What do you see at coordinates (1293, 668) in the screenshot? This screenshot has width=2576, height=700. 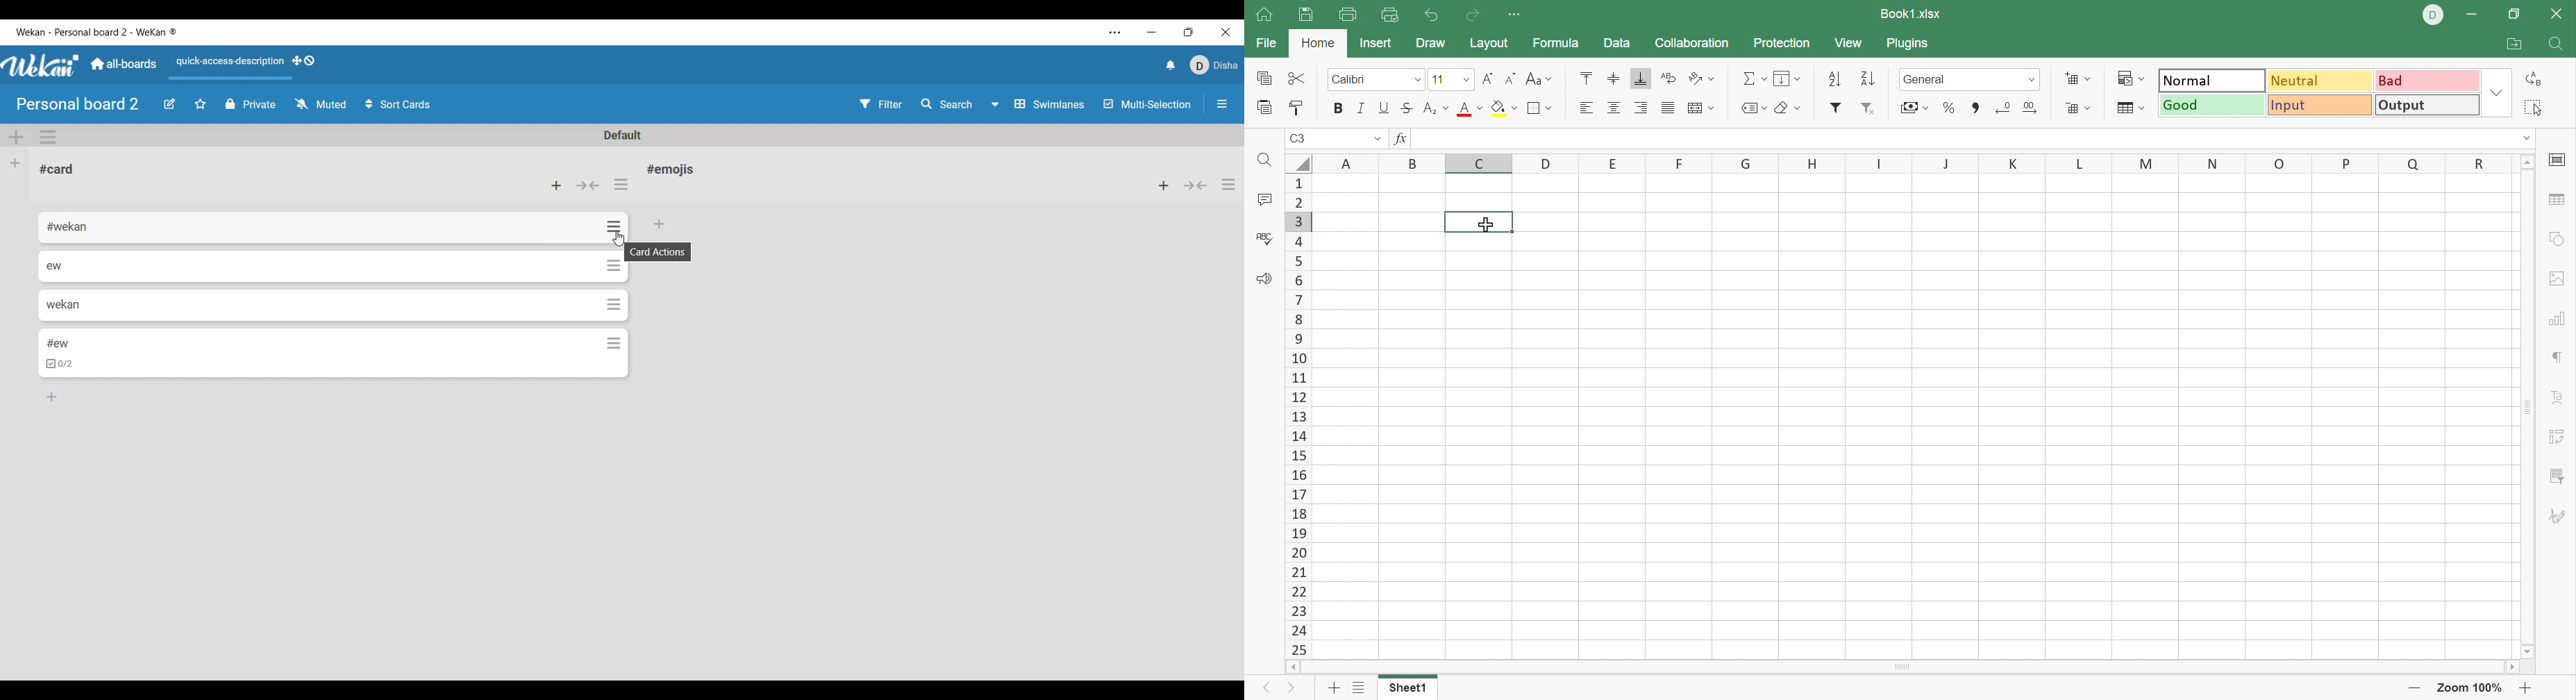 I see `Scroll Left` at bounding box center [1293, 668].